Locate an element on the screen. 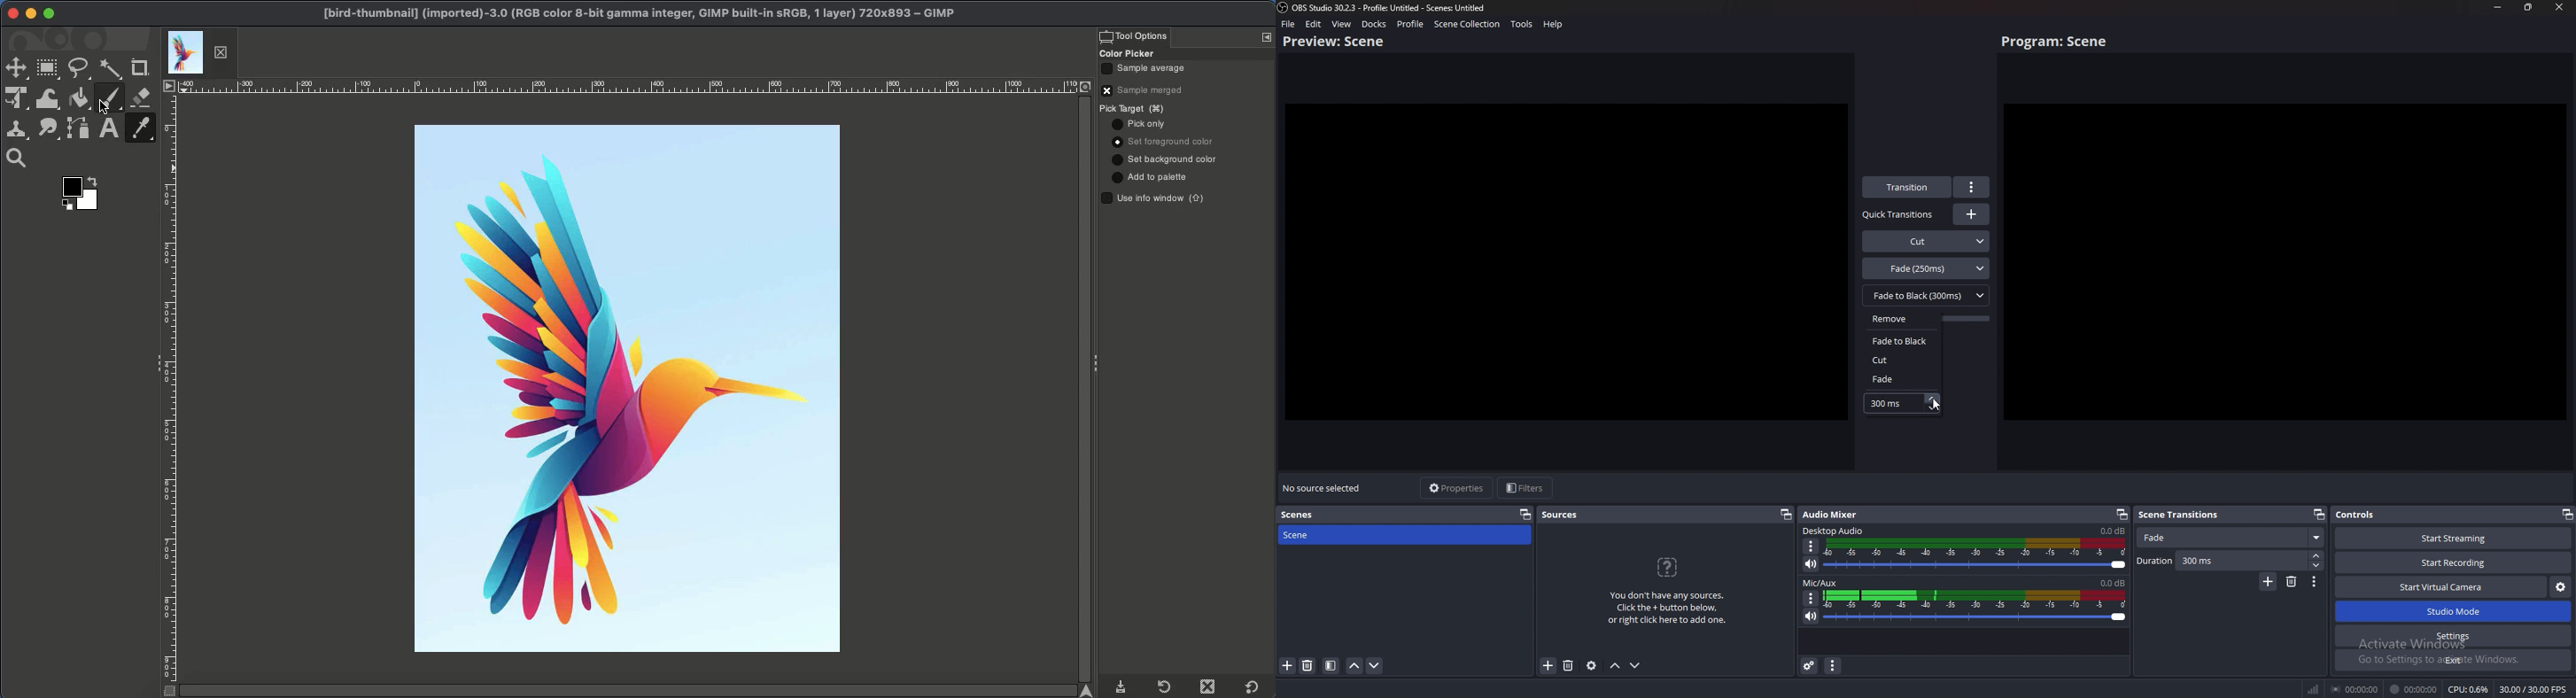  Pop out is located at coordinates (2122, 515).